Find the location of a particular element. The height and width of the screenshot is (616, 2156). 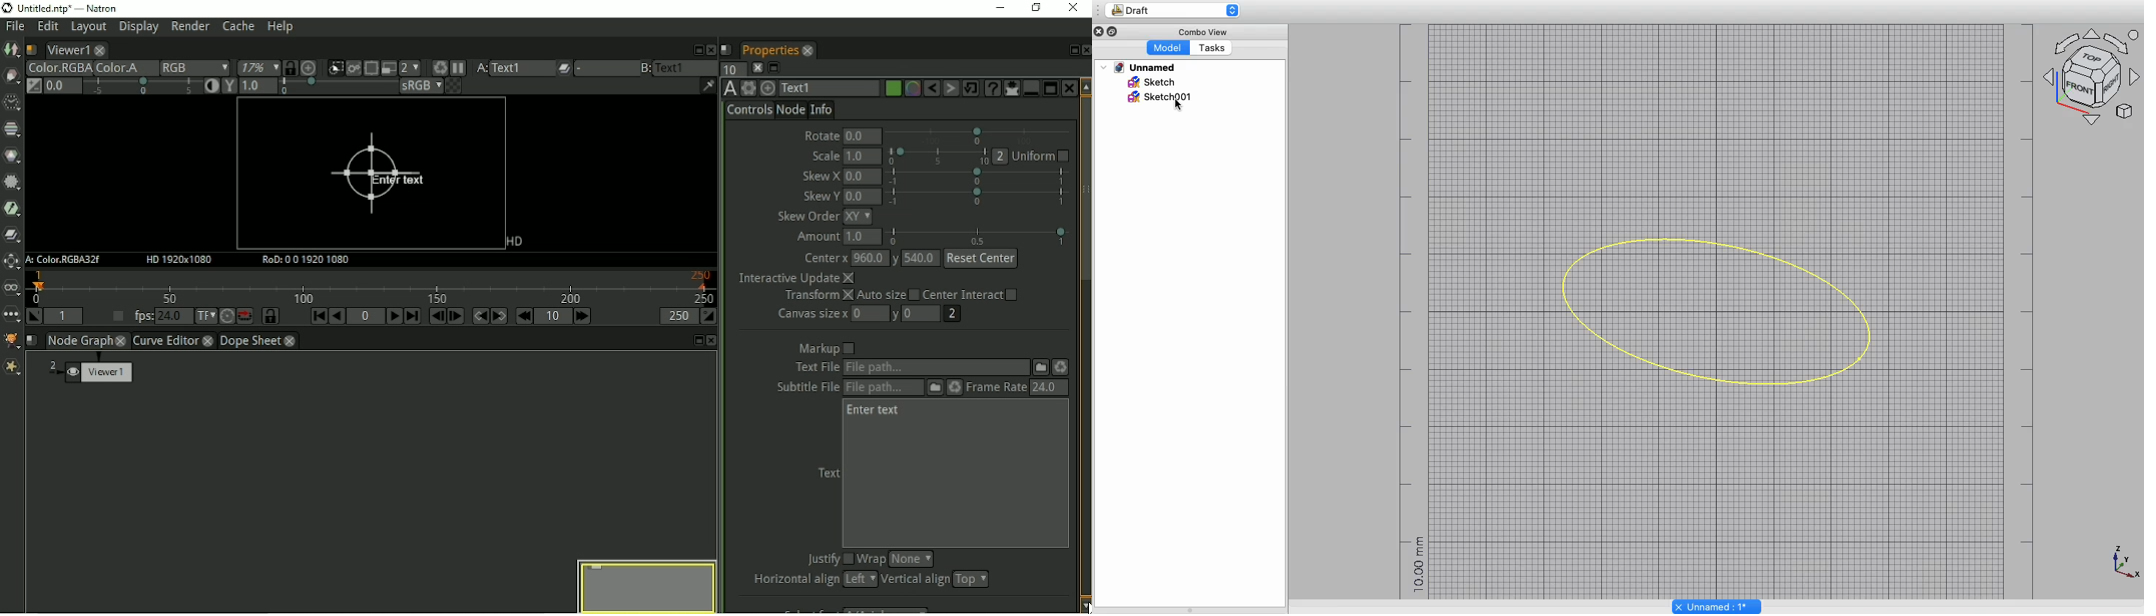

Tasks is located at coordinates (1212, 48).